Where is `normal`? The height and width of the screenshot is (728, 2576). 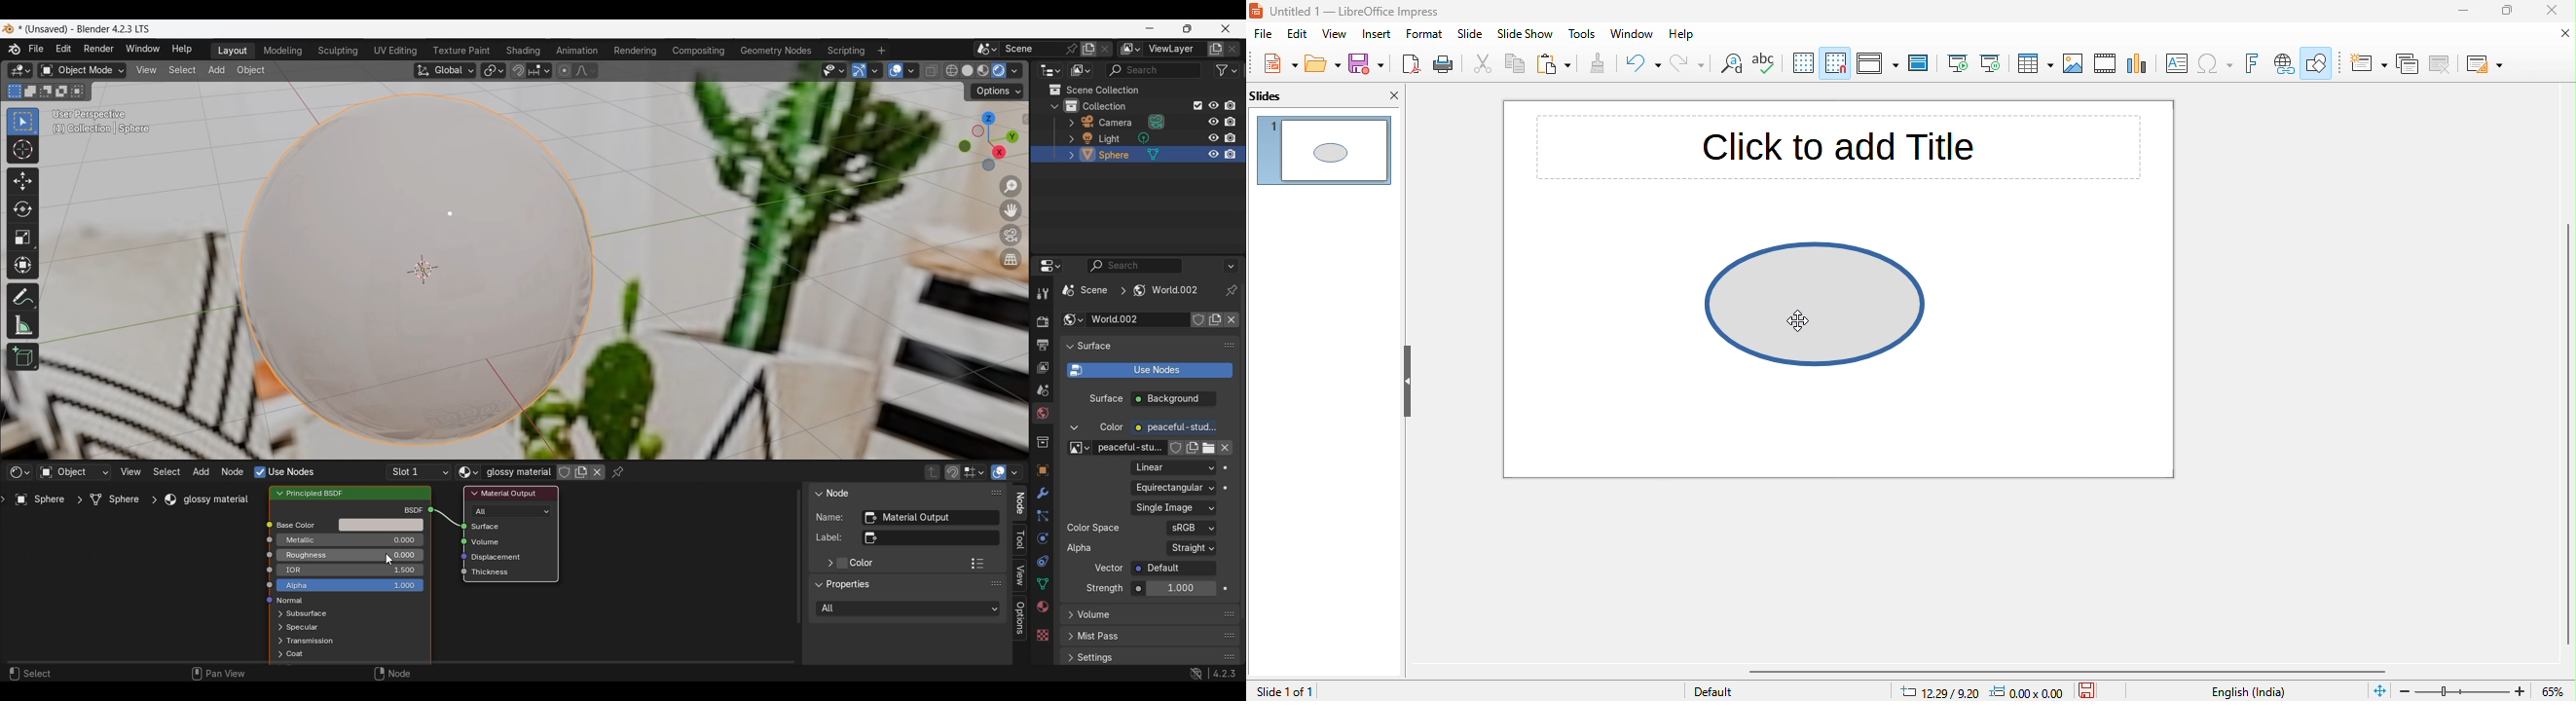 normal is located at coordinates (290, 601).